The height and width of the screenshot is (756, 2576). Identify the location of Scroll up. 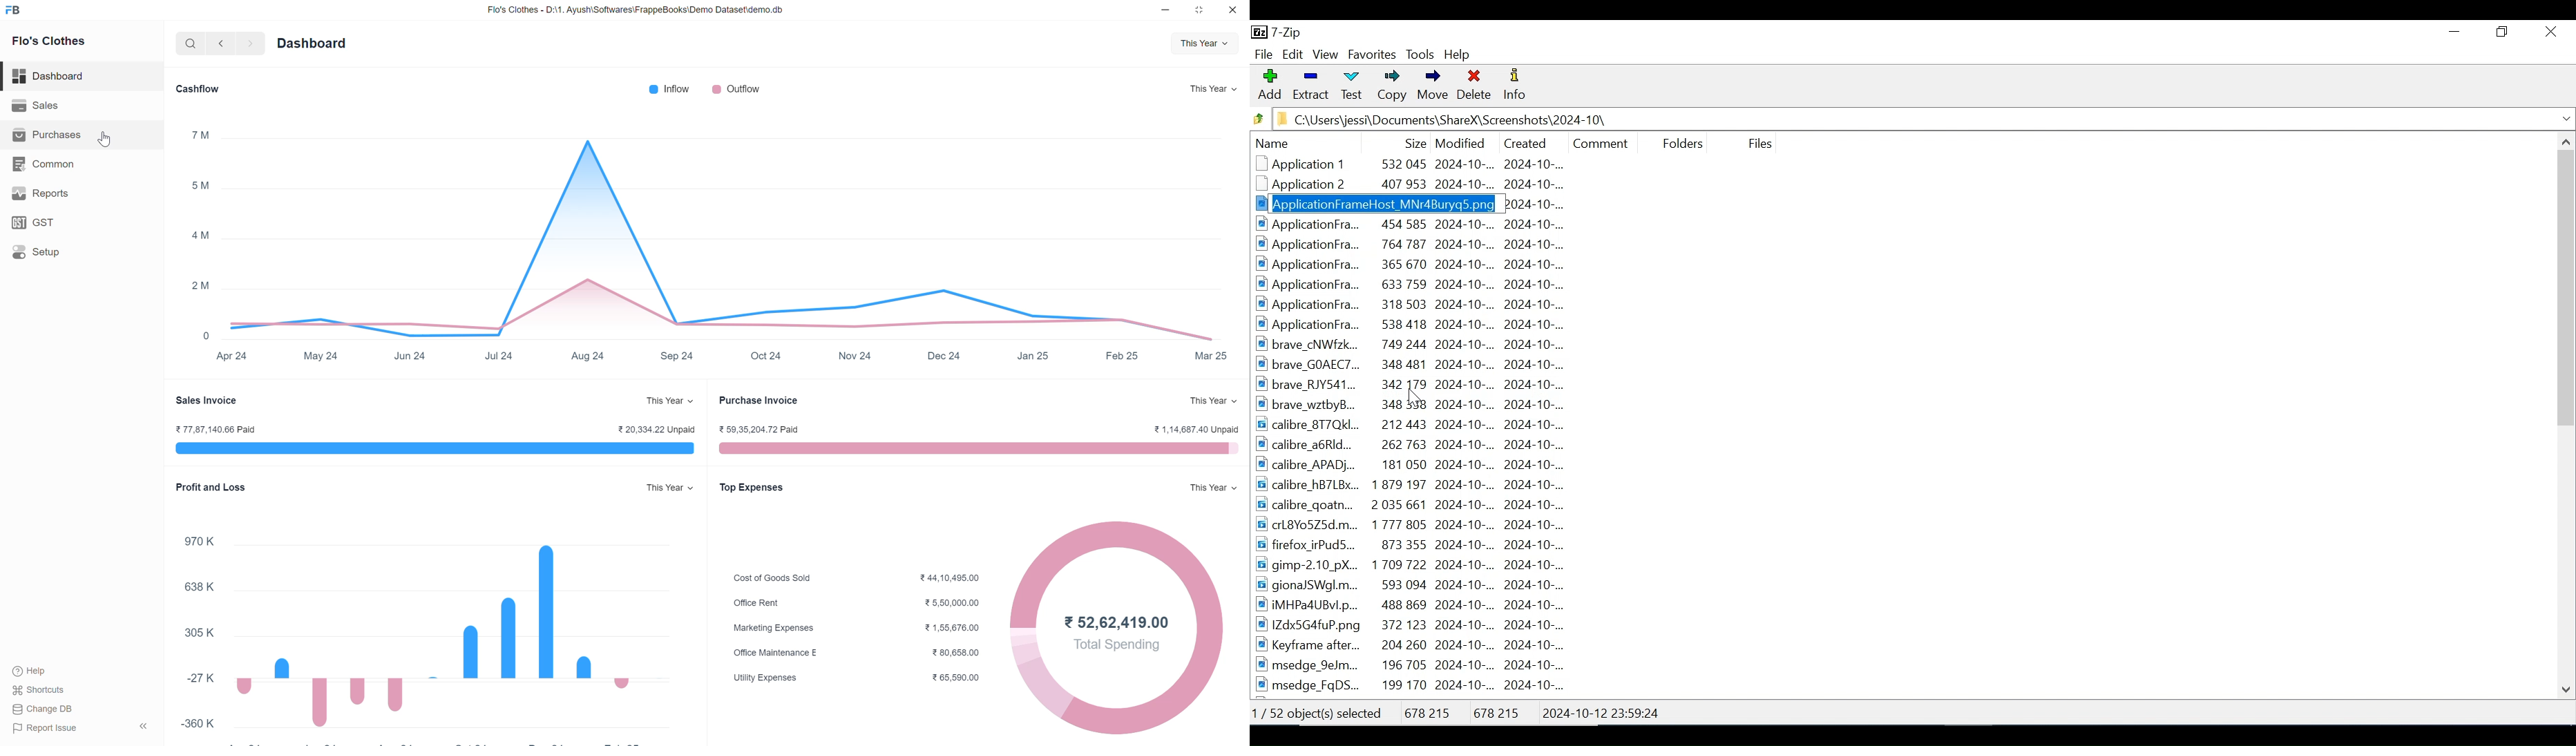
(2564, 141).